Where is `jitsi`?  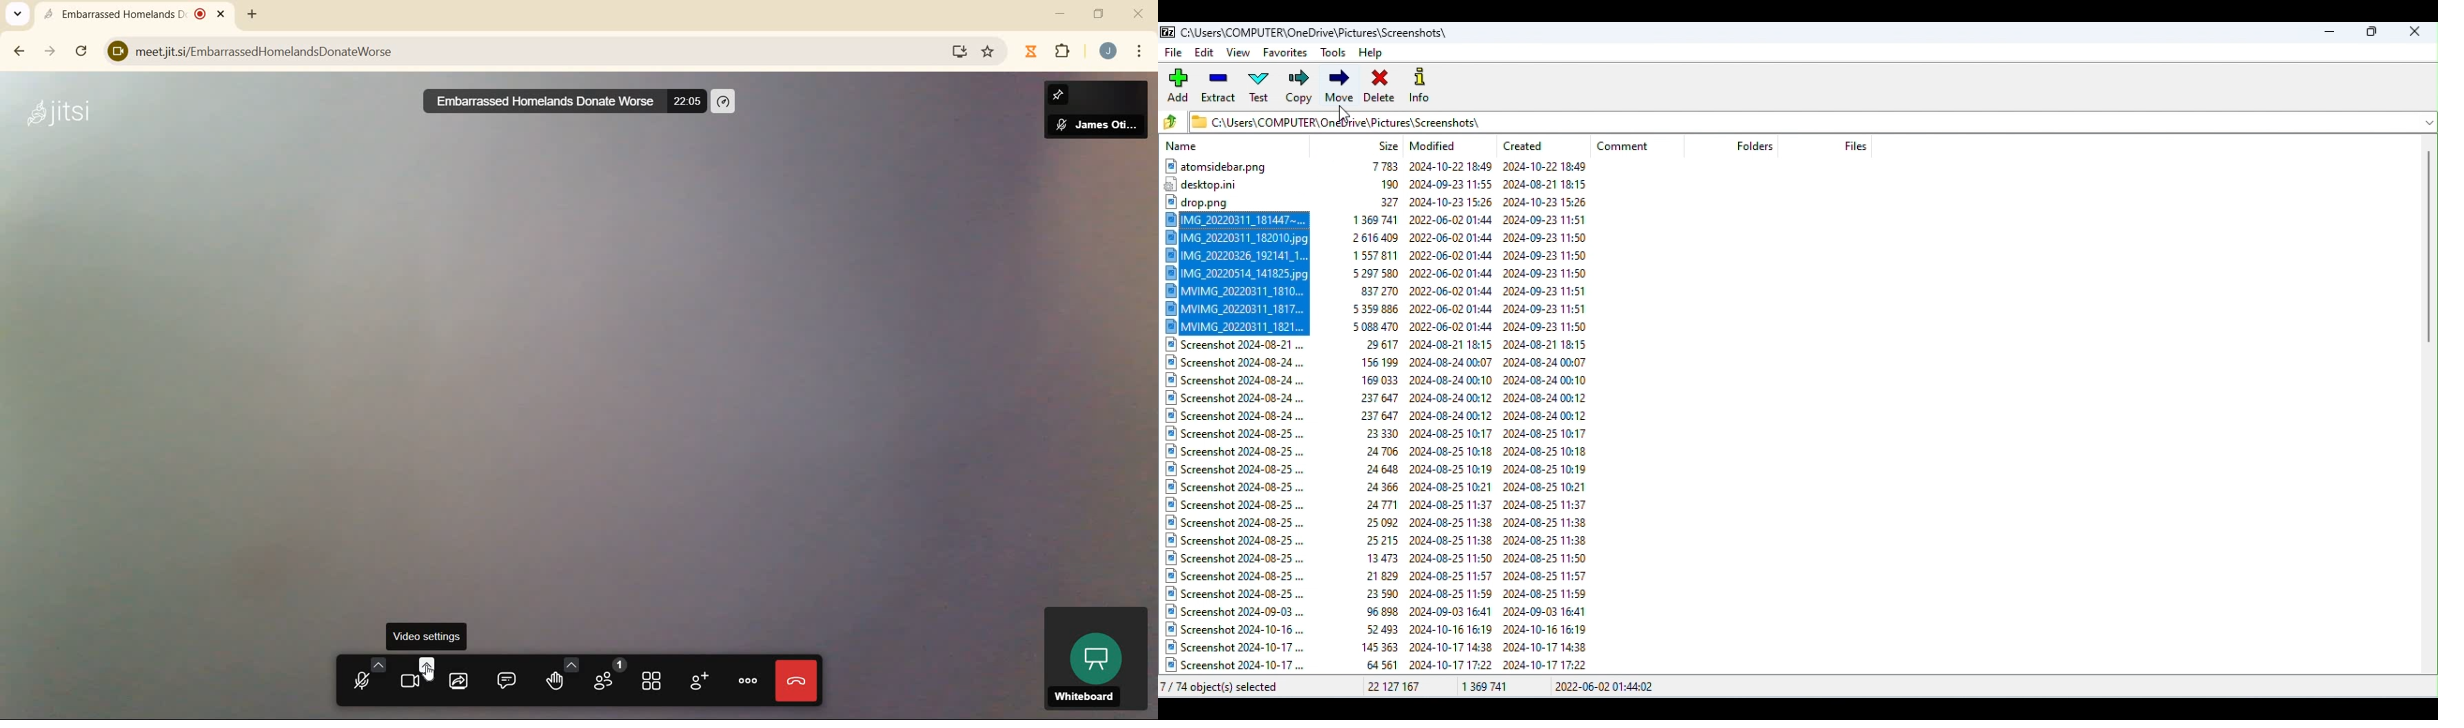 jitsi is located at coordinates (59, 120).